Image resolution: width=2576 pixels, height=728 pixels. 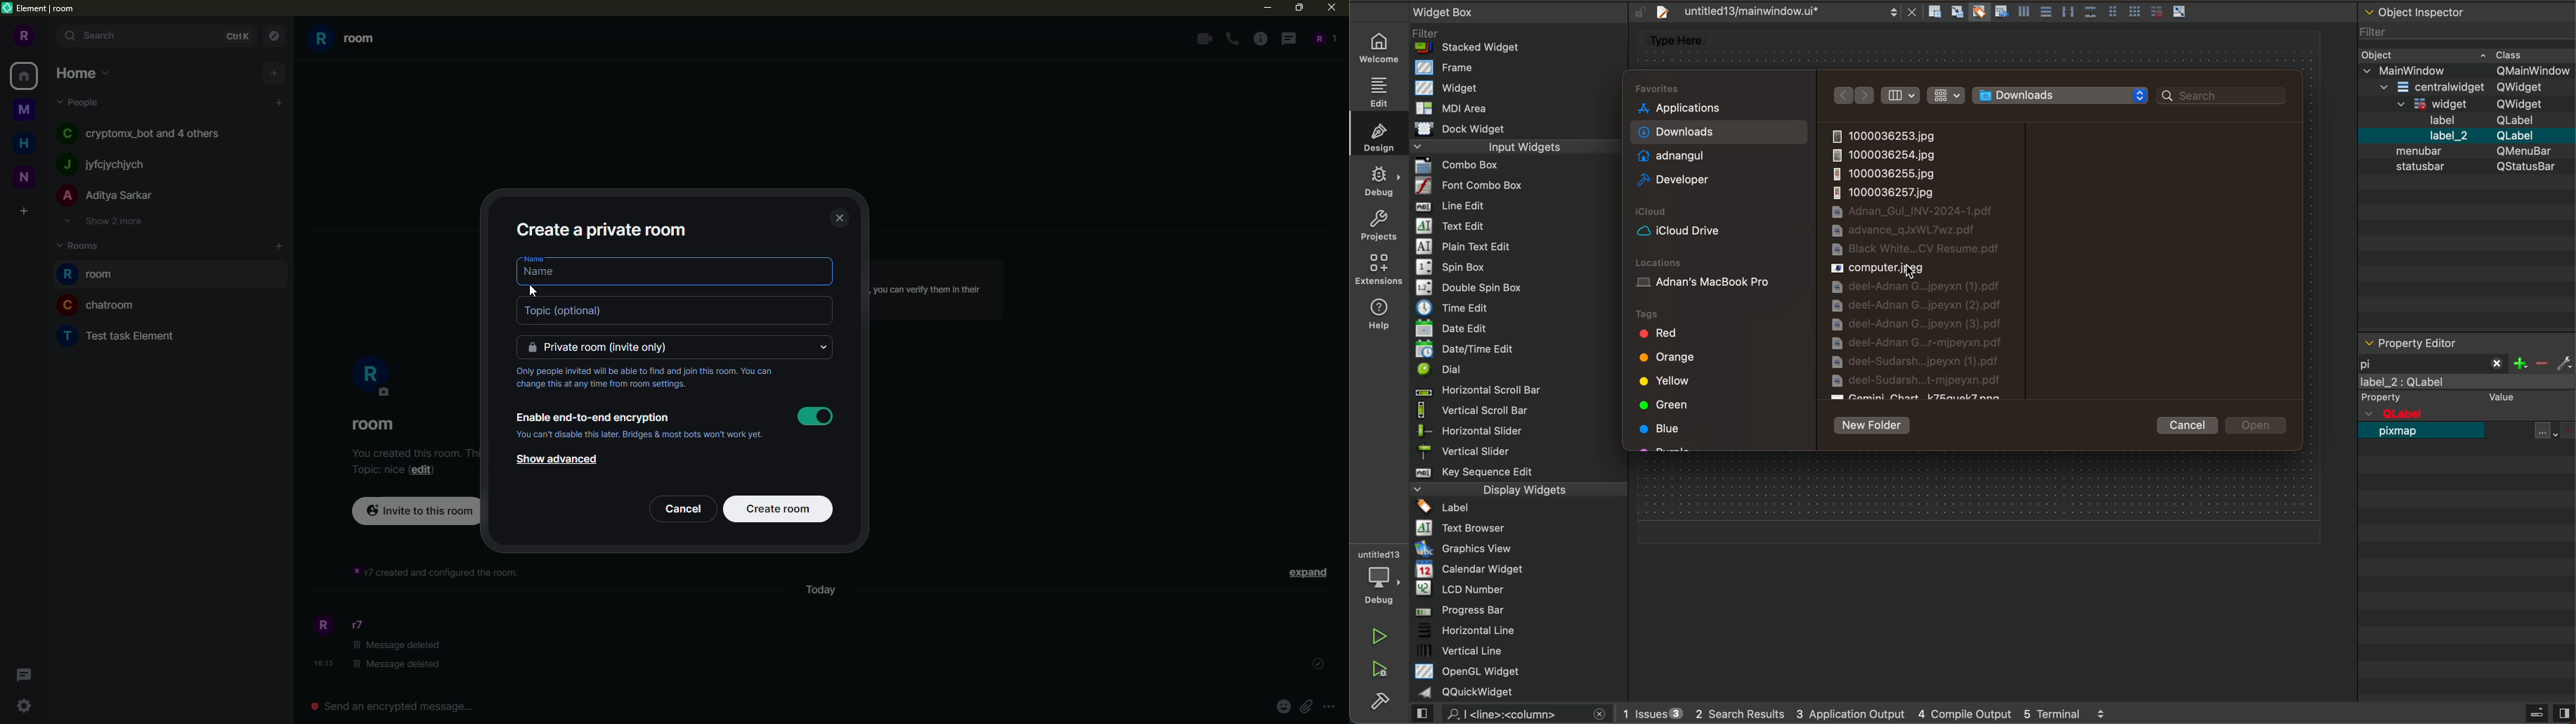 What do you see at coordinates (535, 259) in the screenshot?
I see `name` at bounding box center [535, 259].